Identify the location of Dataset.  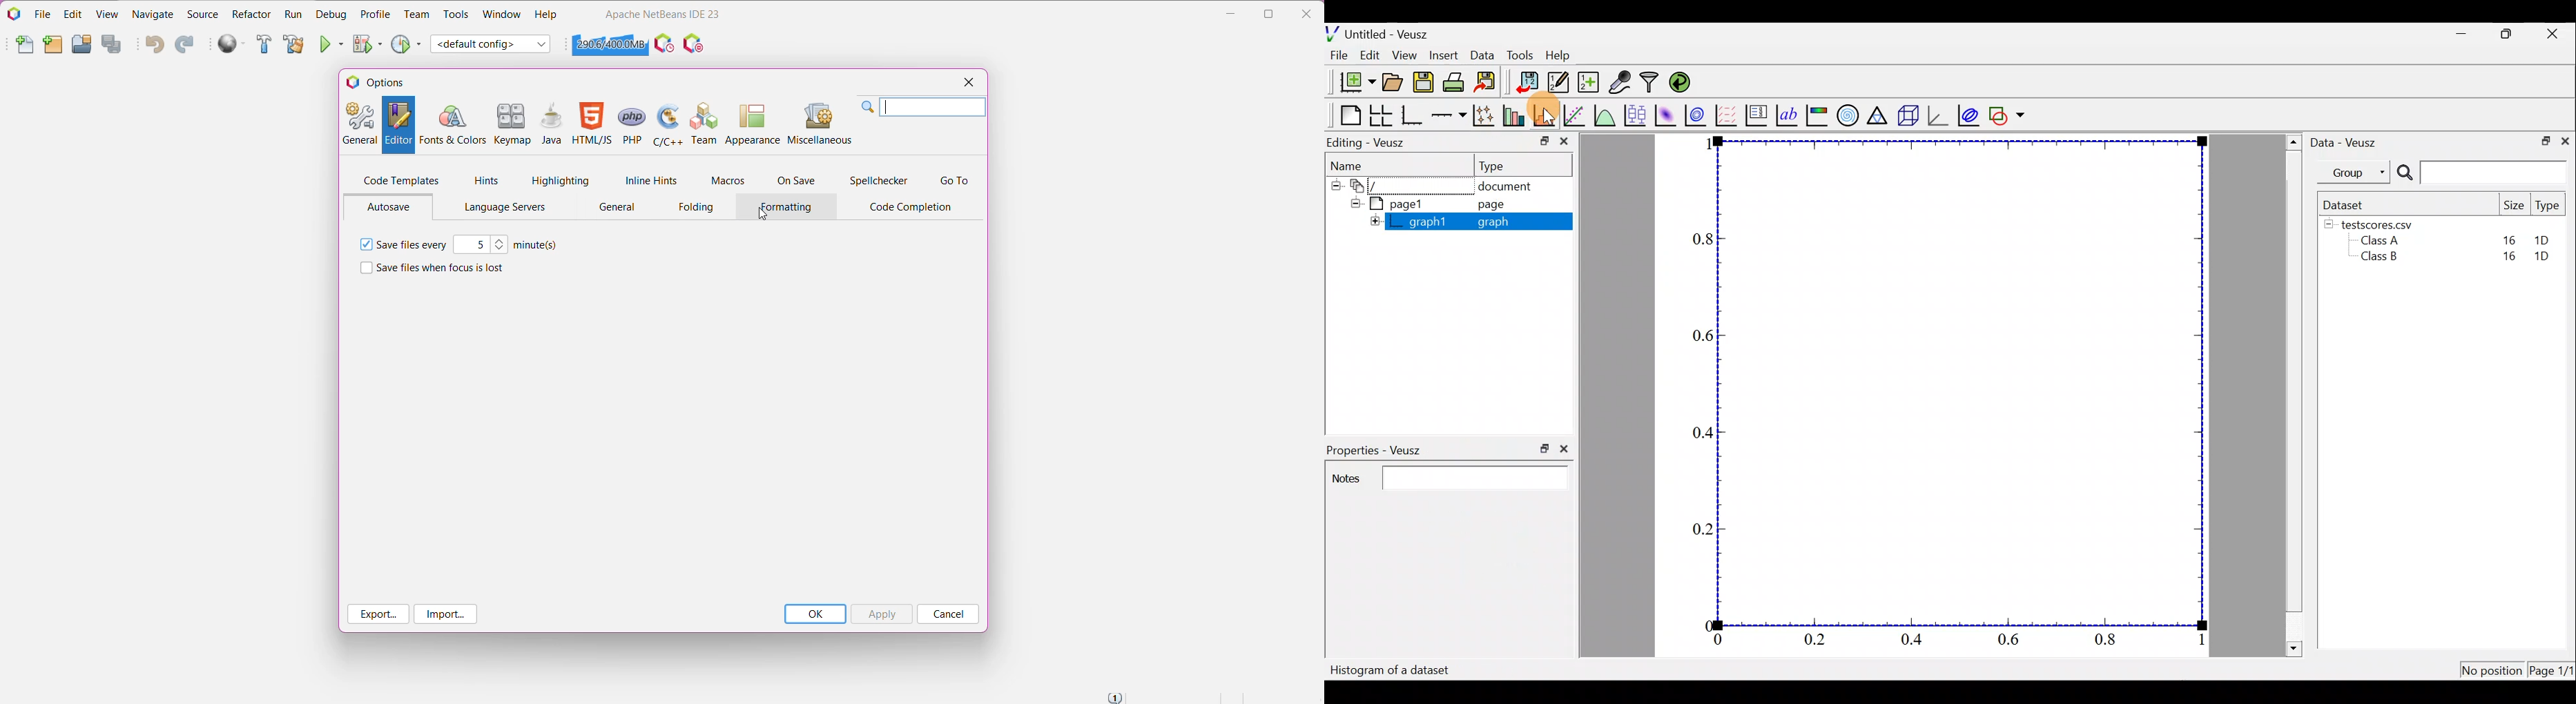
(2347, 203).